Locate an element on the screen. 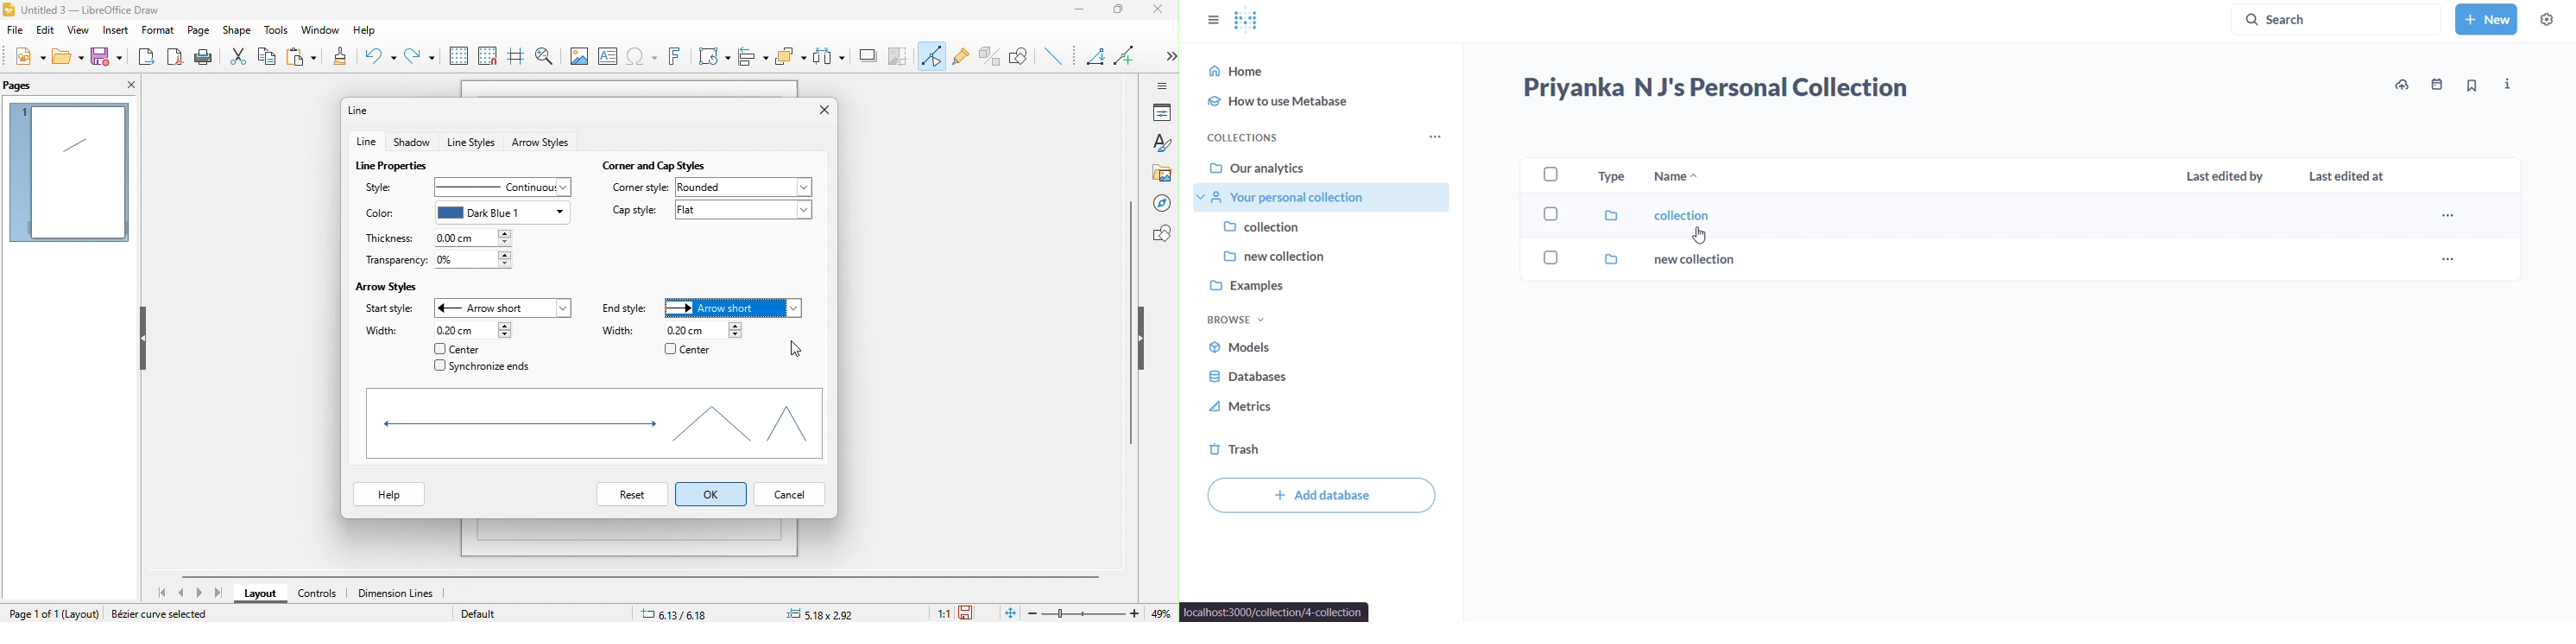  5.18x2.92 is located at coordinates (826, 614).